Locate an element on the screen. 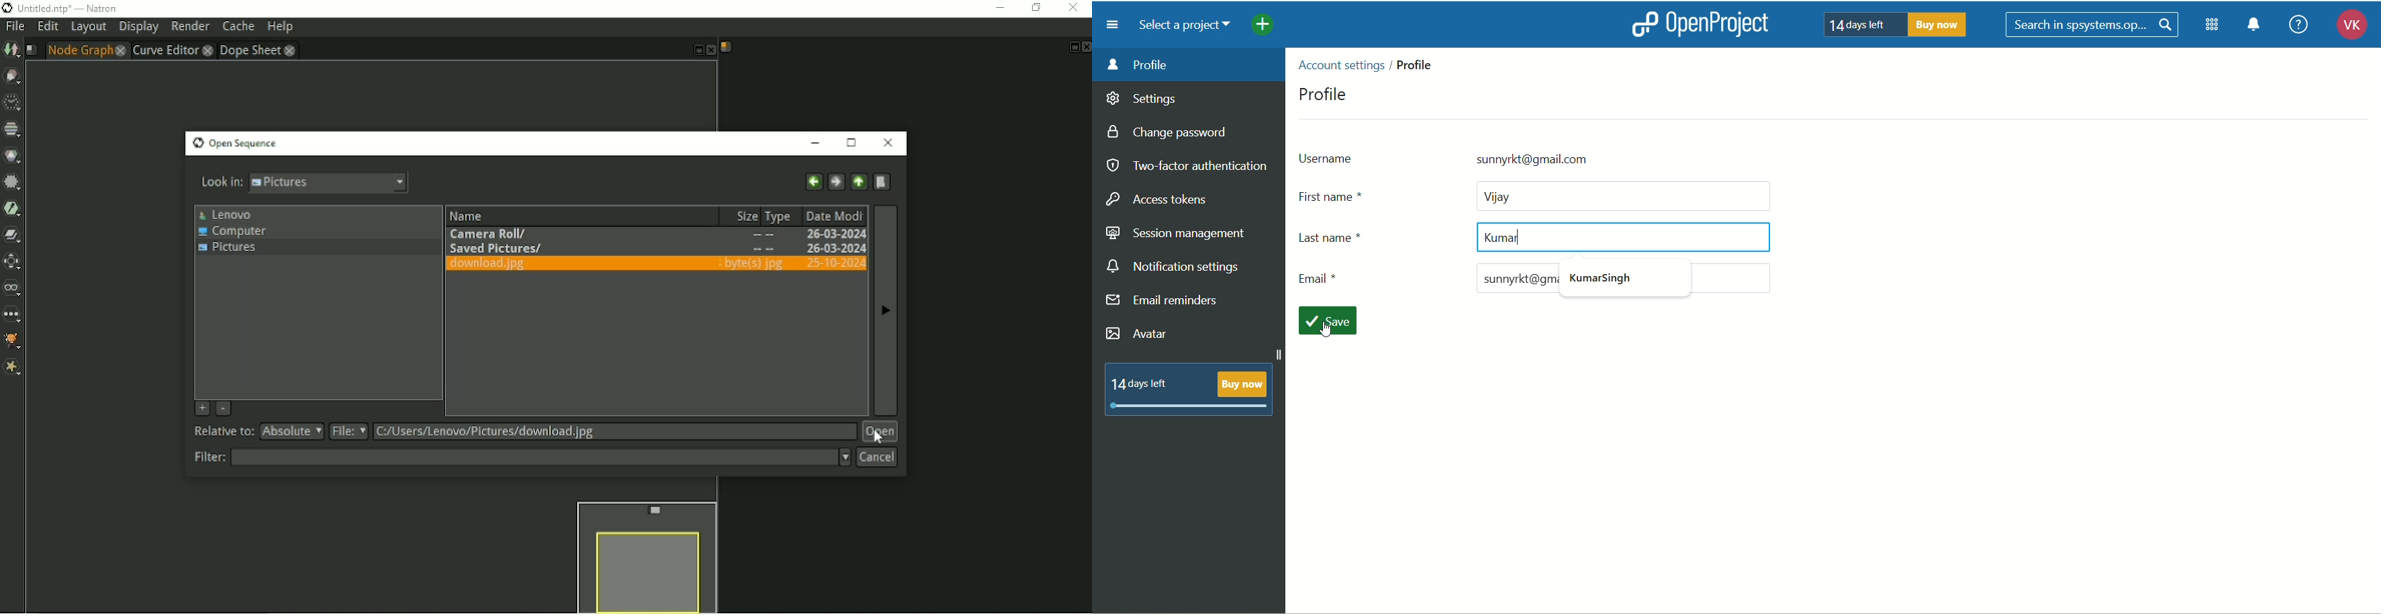 The image size is (2408, 616). notification is located at coordinates (2260, 27).